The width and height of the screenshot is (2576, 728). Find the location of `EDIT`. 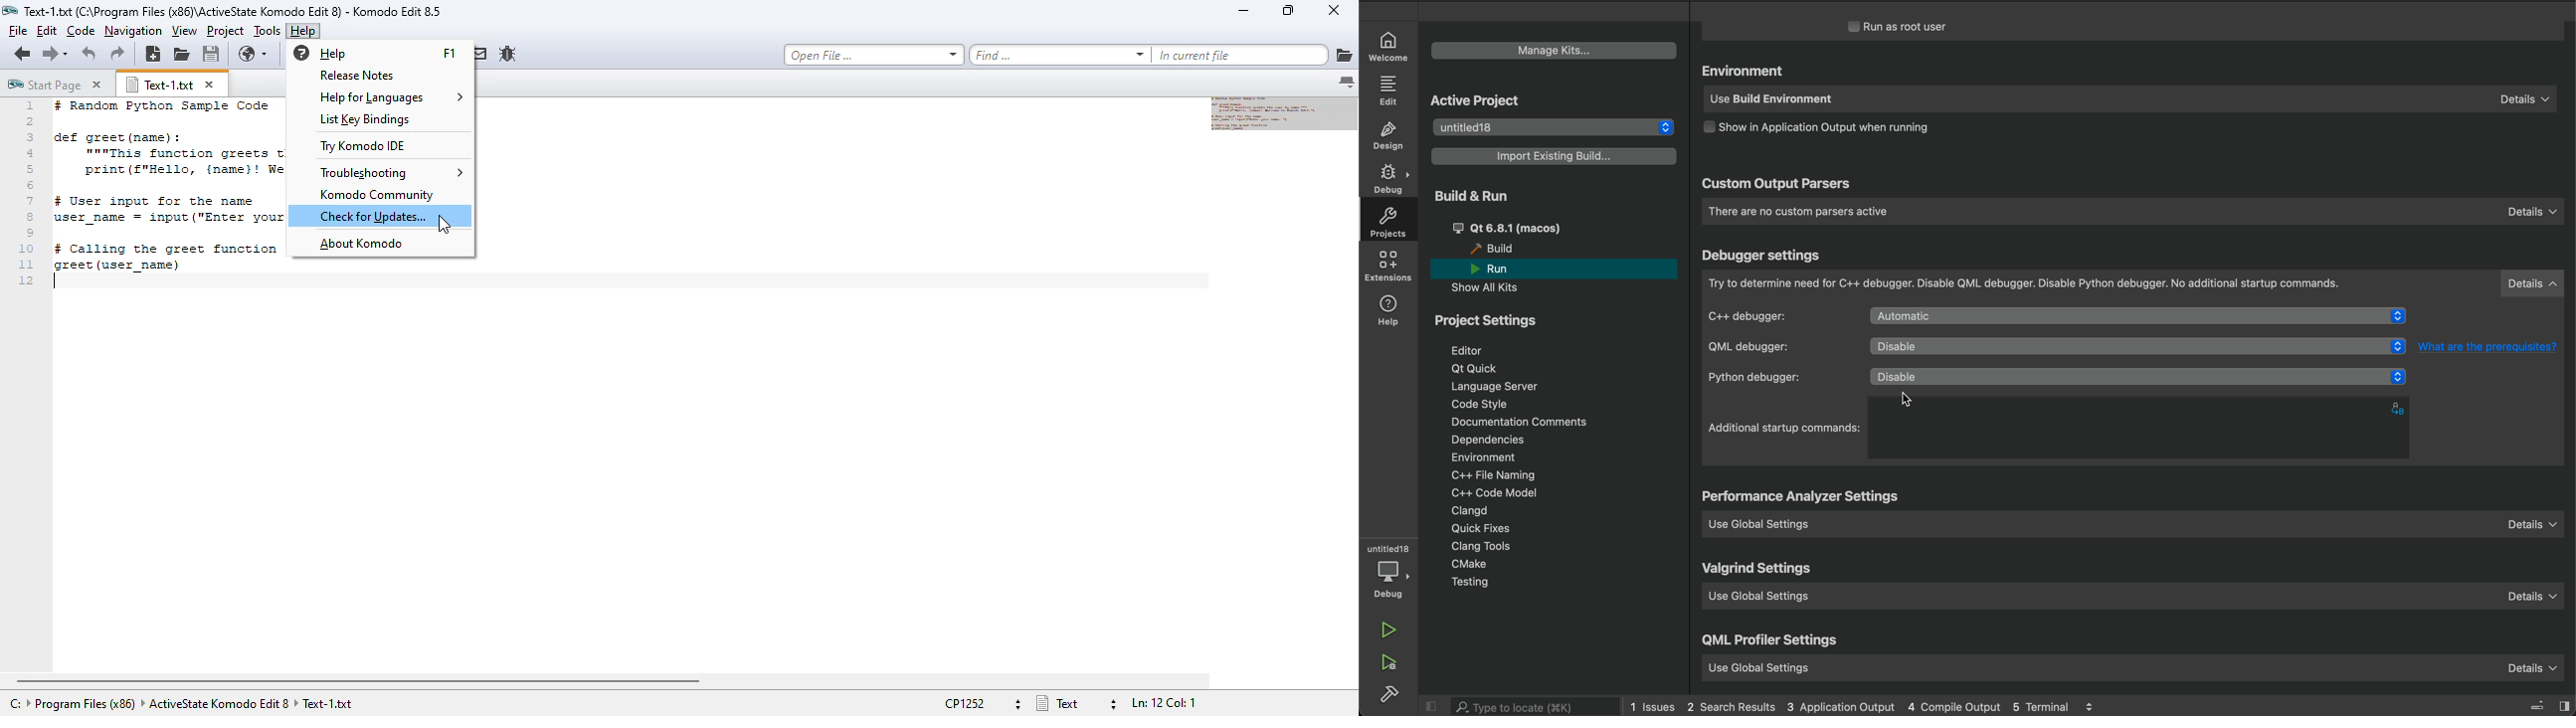

EDIT is located at coordinates (1390, 90).